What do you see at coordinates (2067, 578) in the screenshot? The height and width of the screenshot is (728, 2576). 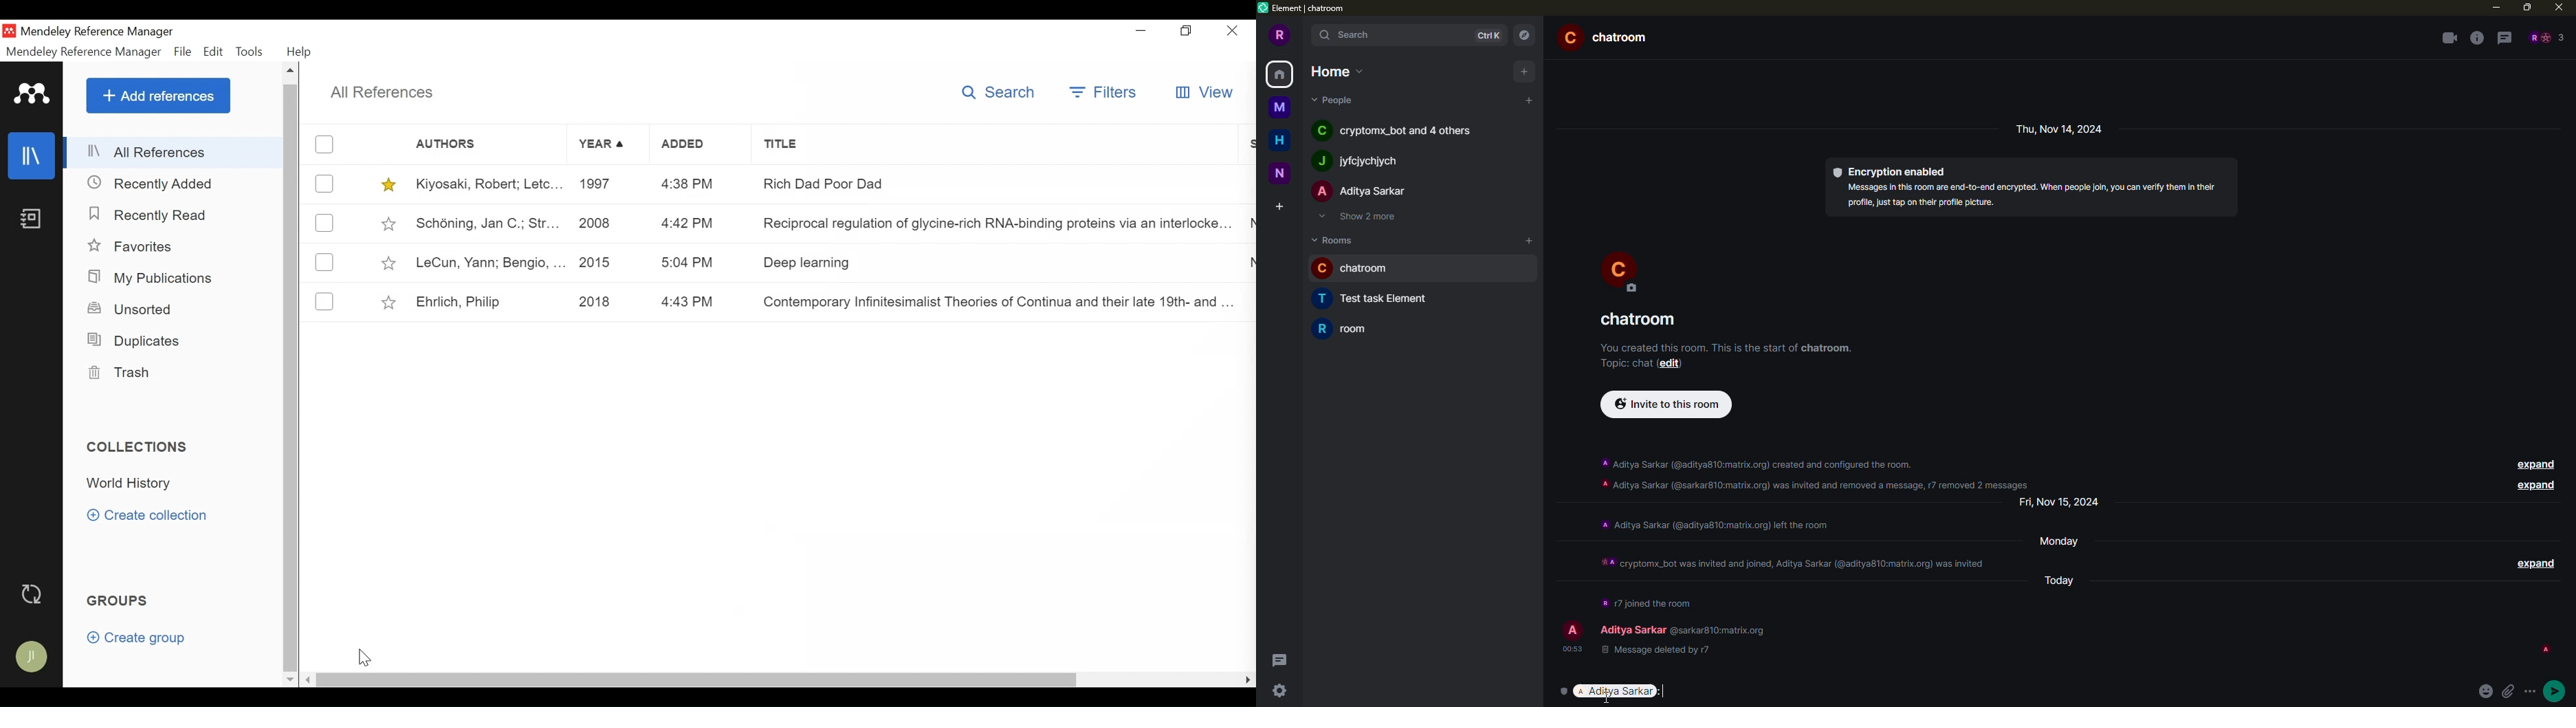 I see `day` at bounding box center [2067, 578].